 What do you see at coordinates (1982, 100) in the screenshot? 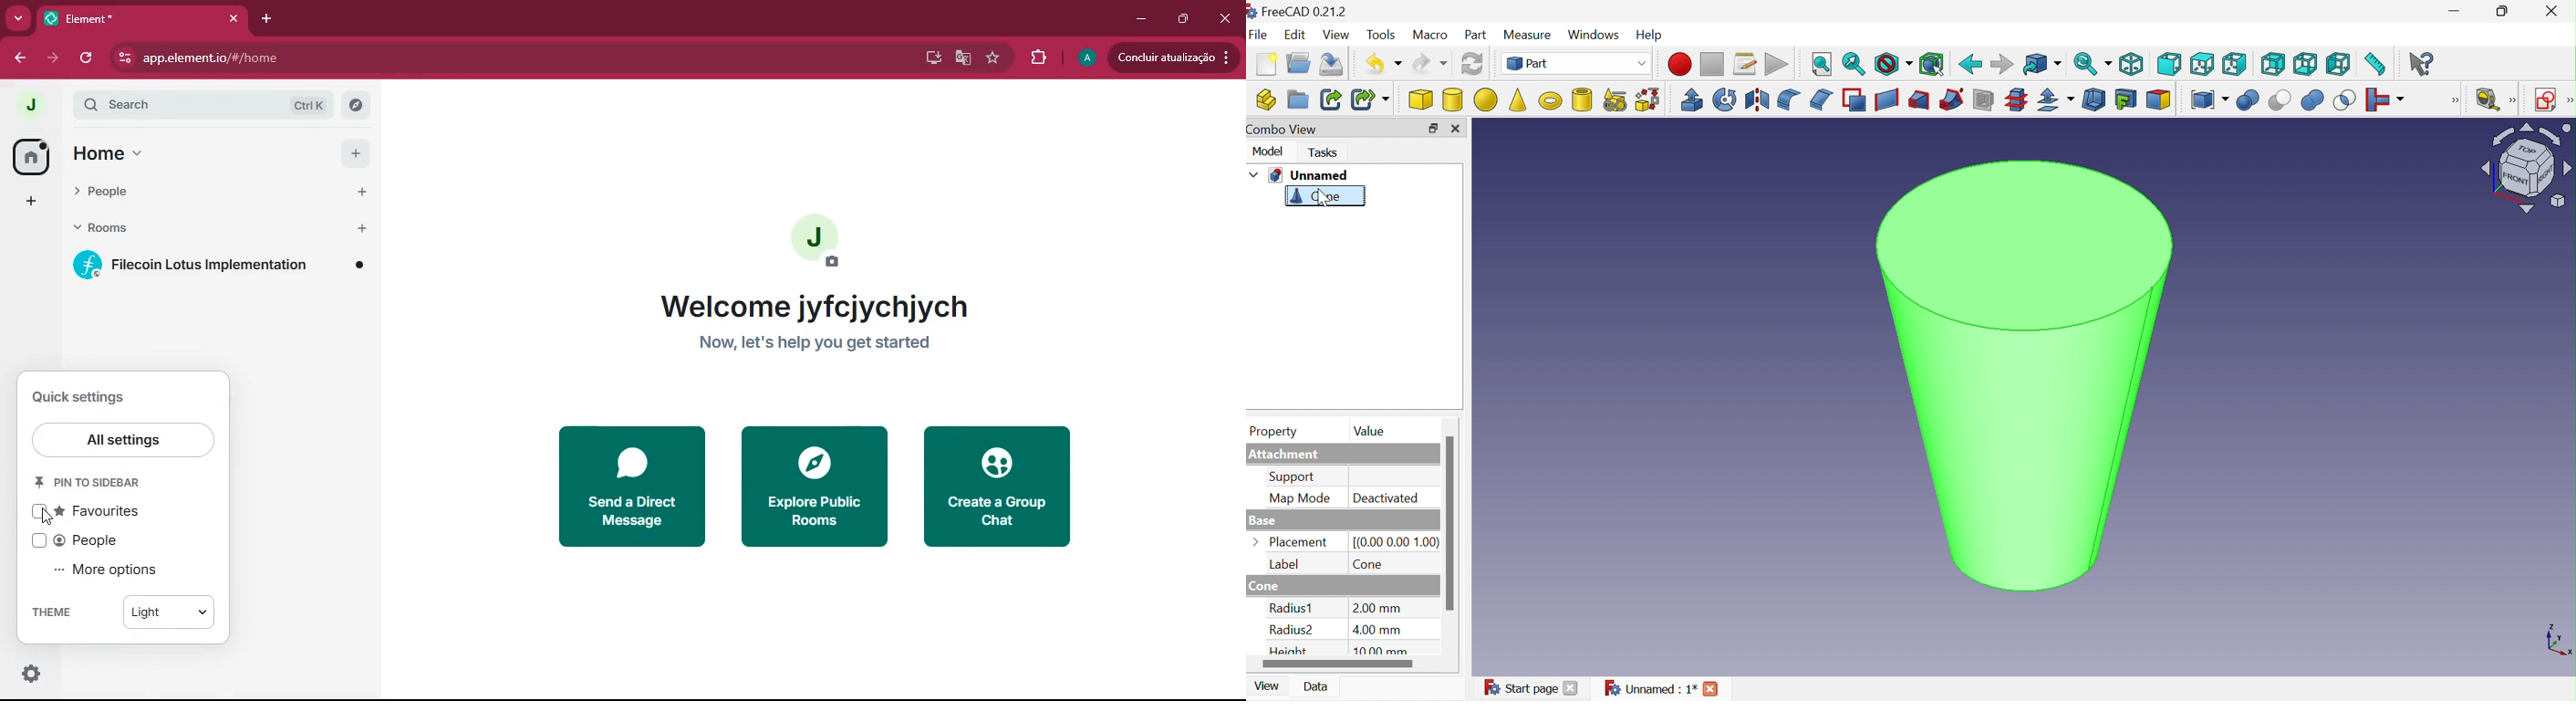
I see `Section` at bounding box center [1982, 100].